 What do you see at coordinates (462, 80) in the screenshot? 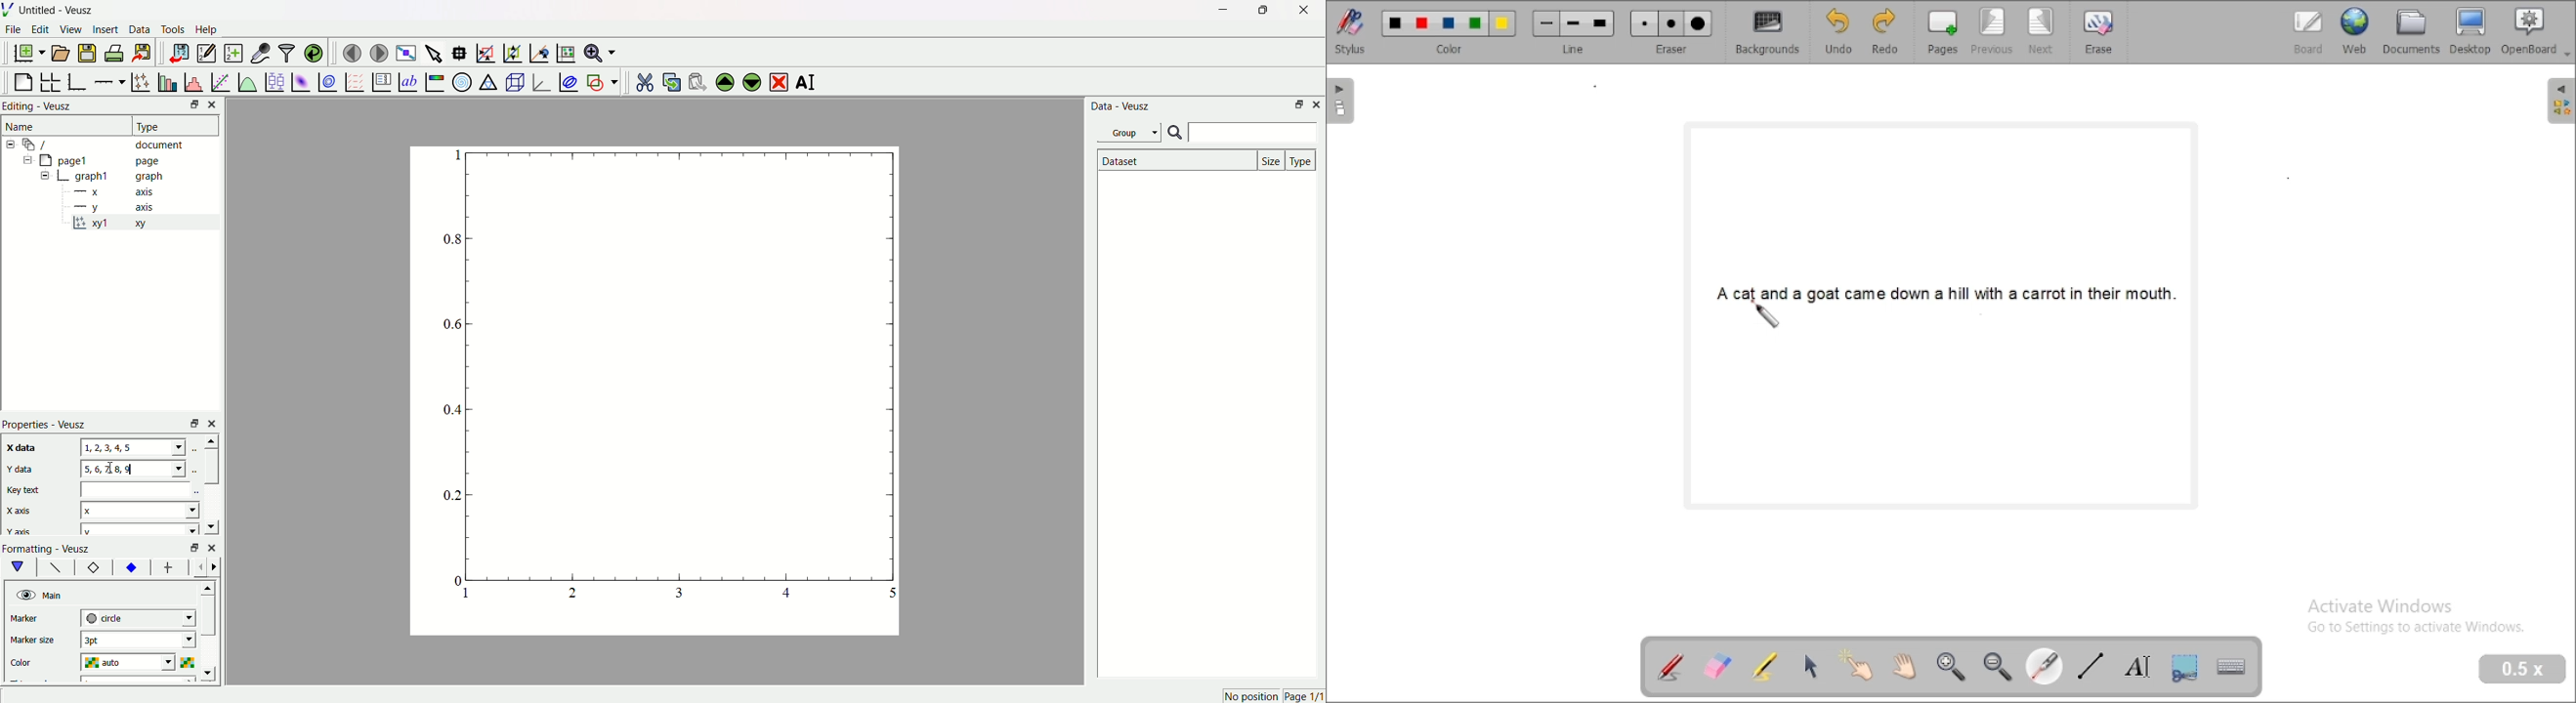
I see `polar graphs` at bounding box center [462, 80].